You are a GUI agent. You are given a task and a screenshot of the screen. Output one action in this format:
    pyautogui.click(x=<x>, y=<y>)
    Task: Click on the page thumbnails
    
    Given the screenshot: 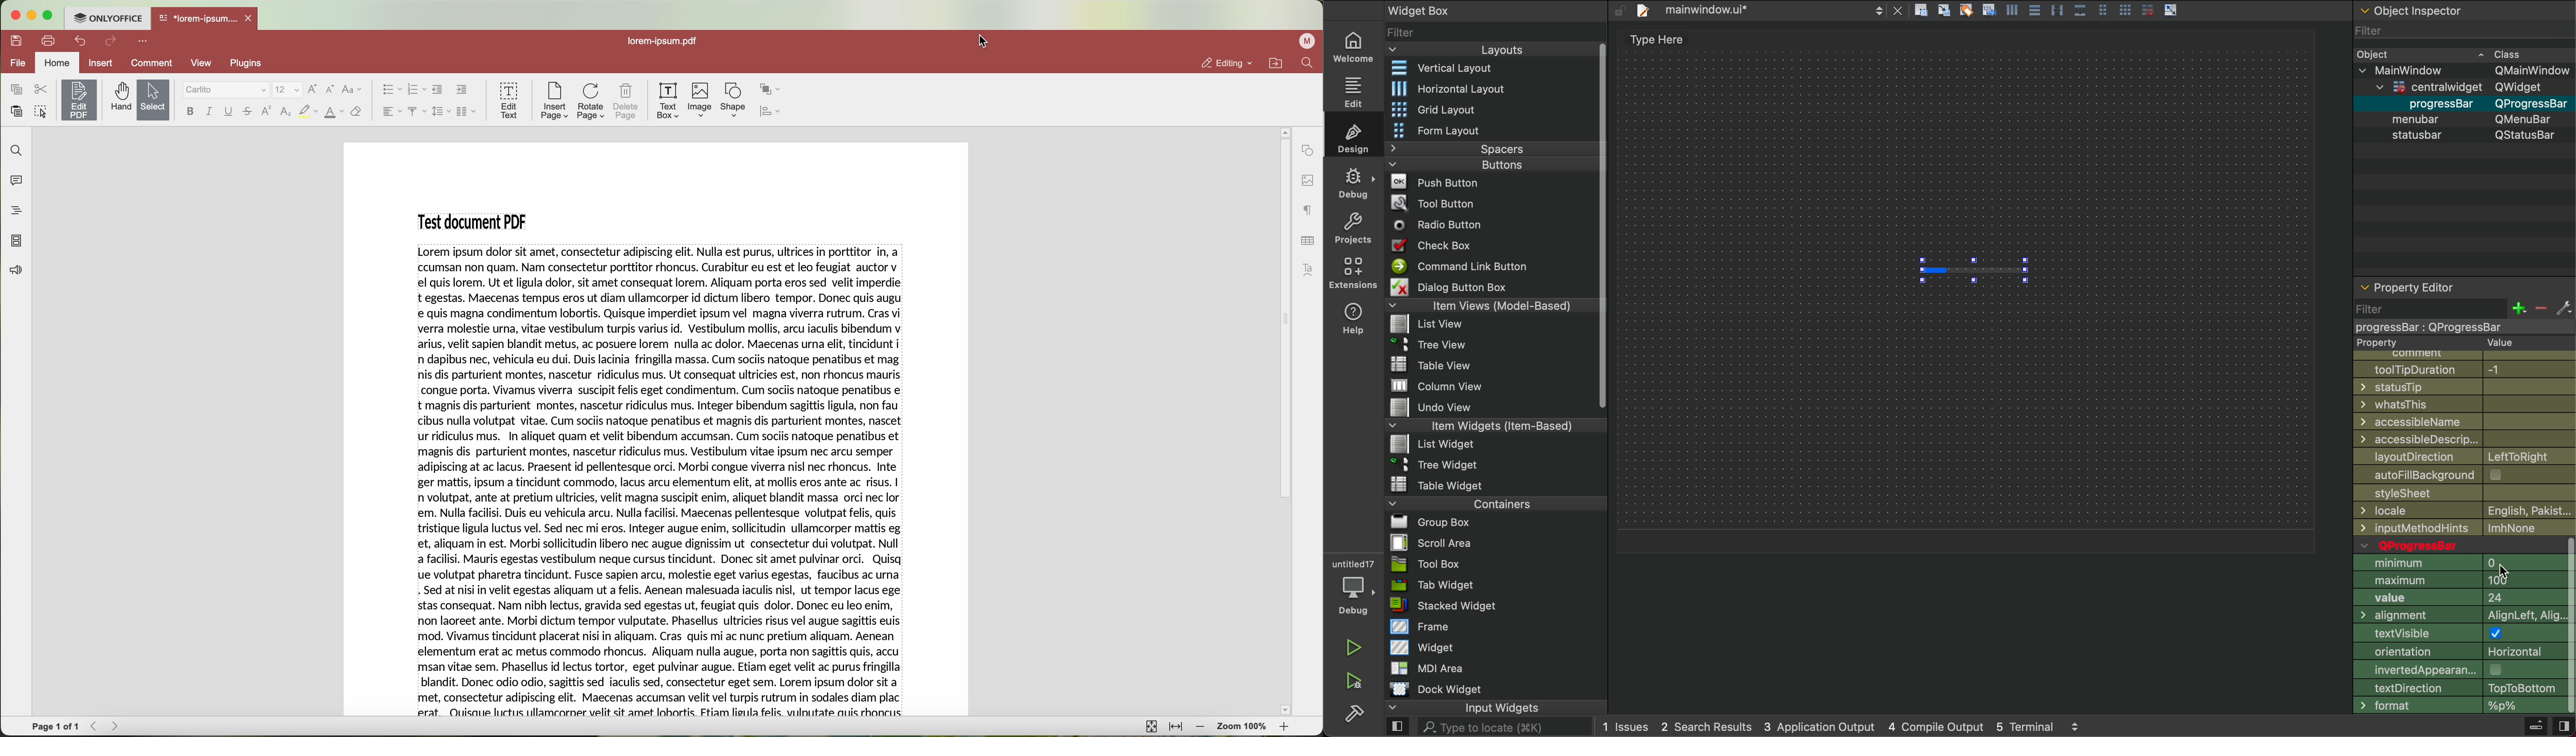 What is the action you would take?
    pyautogui.click(x=17, y=241)
    